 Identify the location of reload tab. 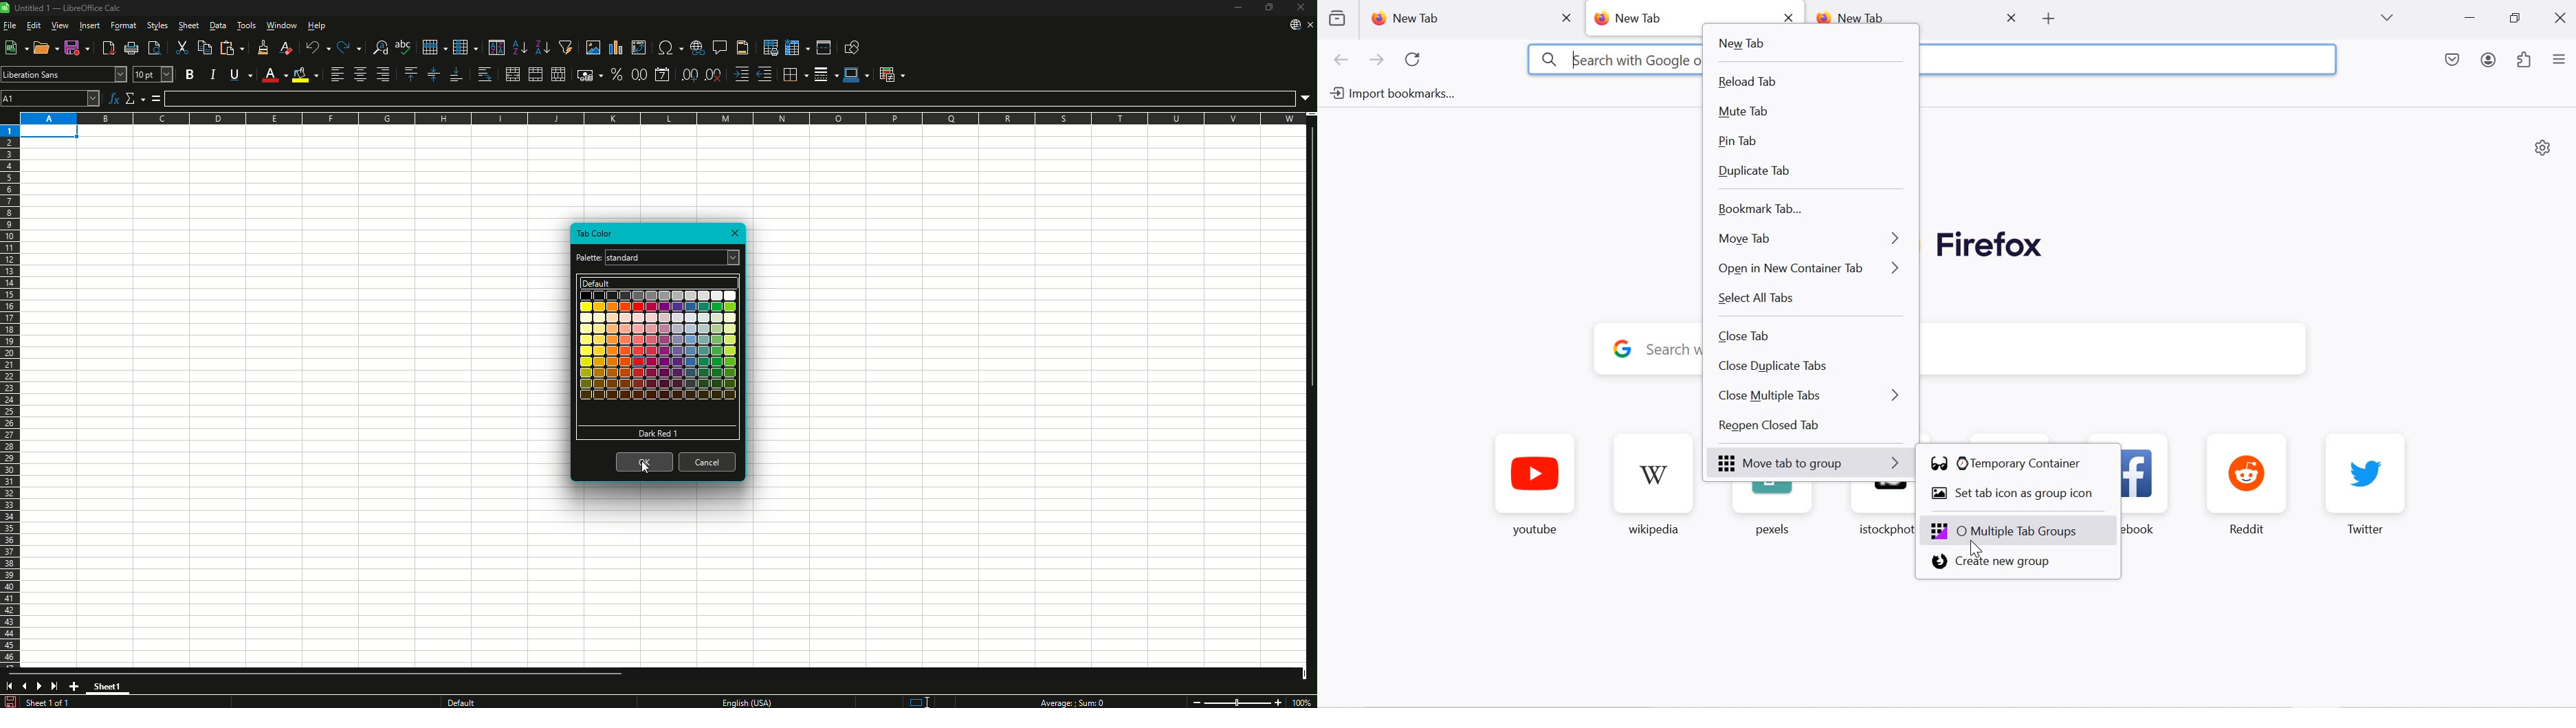
(1812, 83).